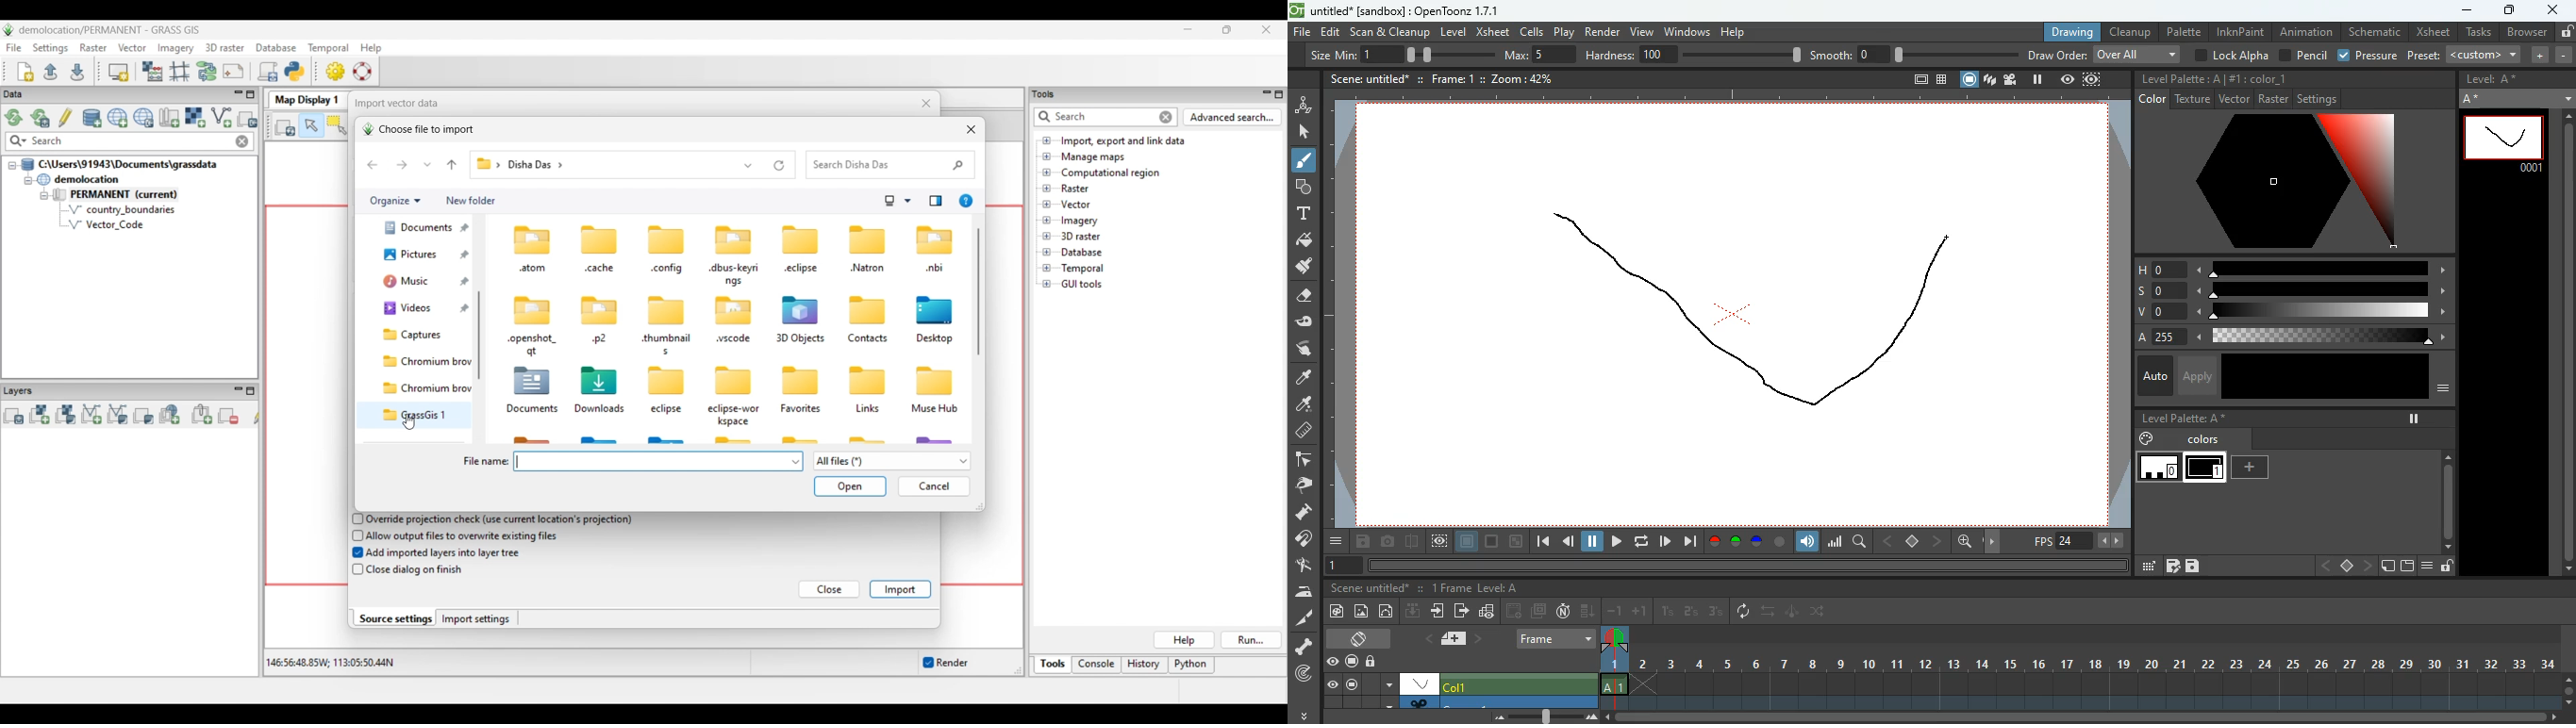 Image resolution: width=2576 pixels, height=728 pixels. Describe the element at coordinates (2093, 79) in the screenshot. I see `frame` at that location.